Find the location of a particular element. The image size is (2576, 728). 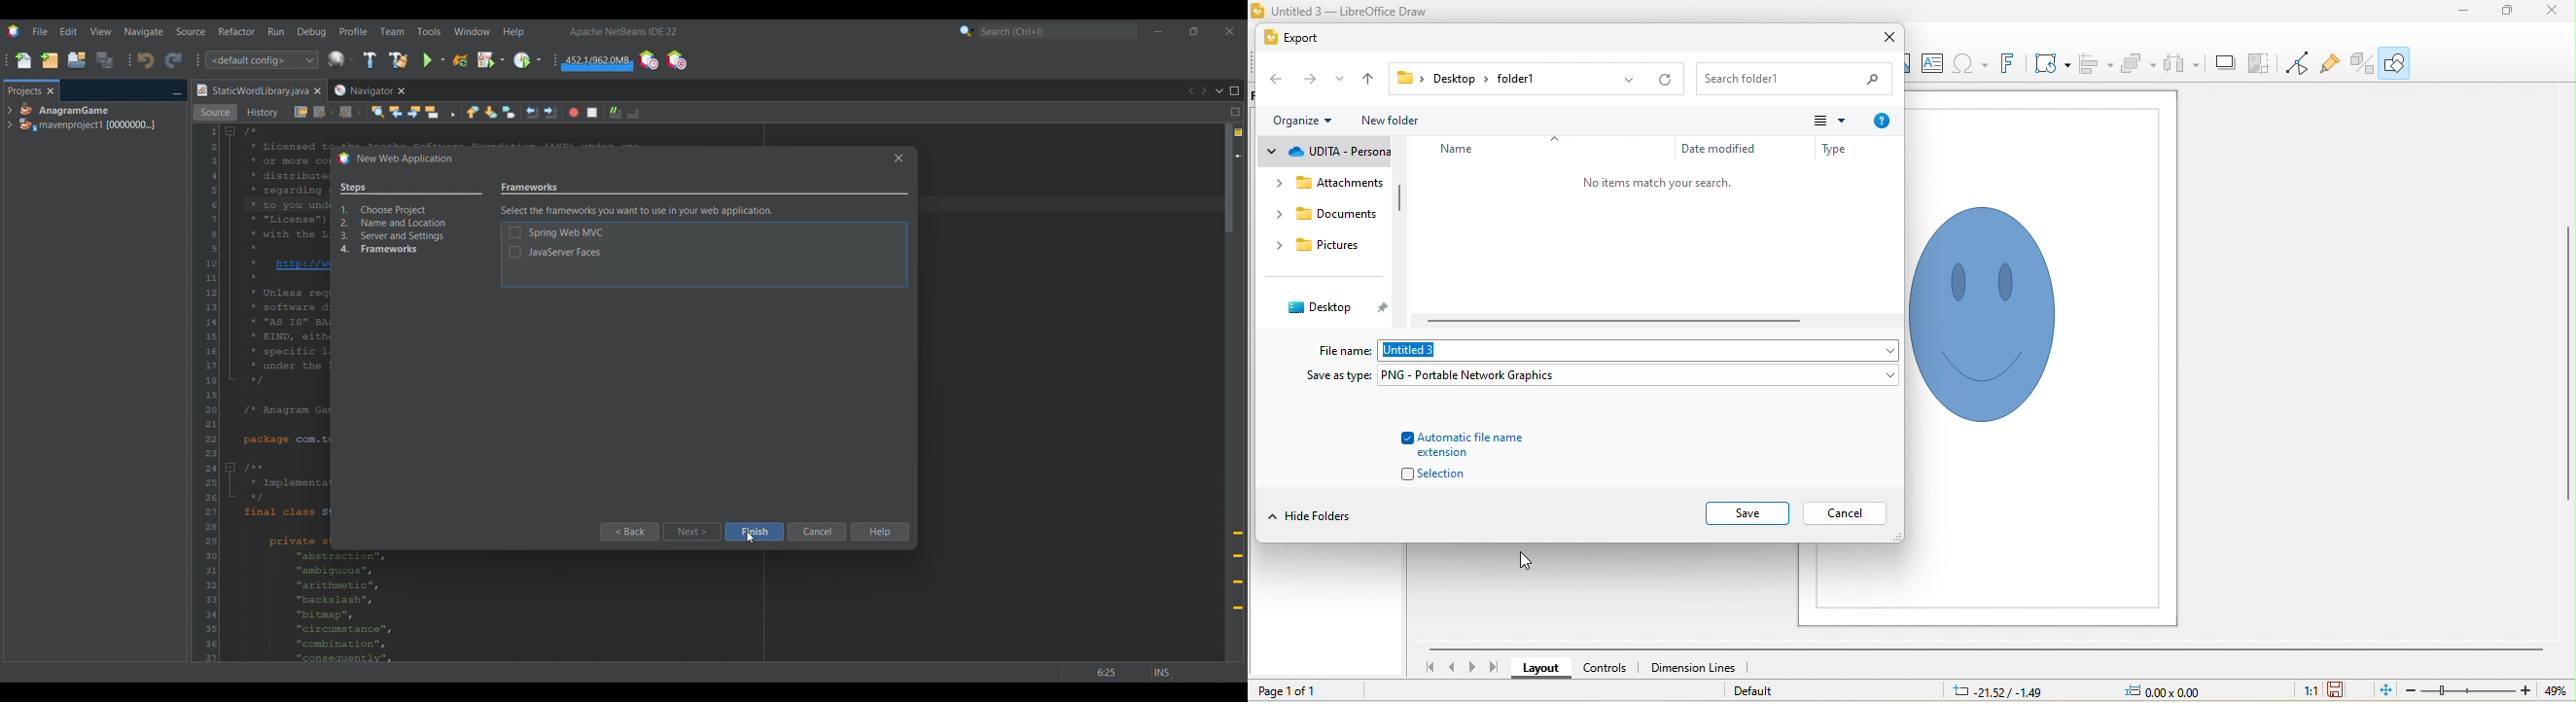

Back is located at coordinates (629, 532).